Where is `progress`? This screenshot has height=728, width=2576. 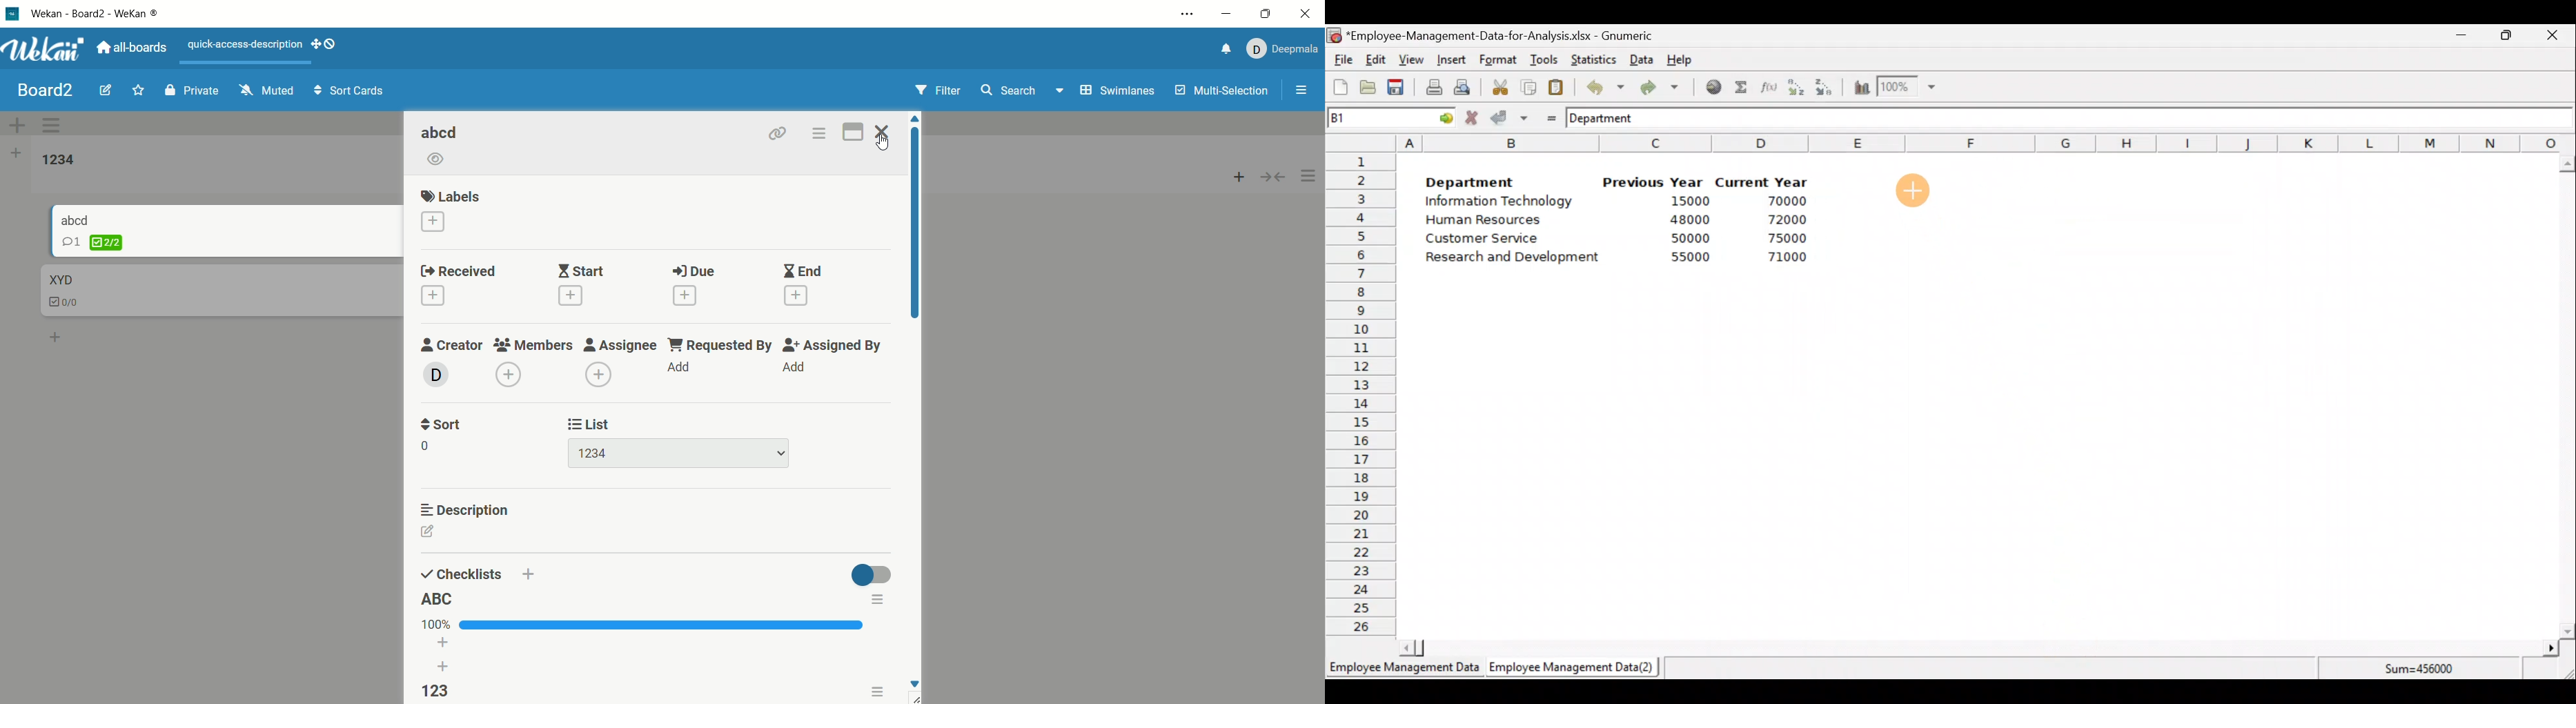 progress is located at coordinates (648, 618).